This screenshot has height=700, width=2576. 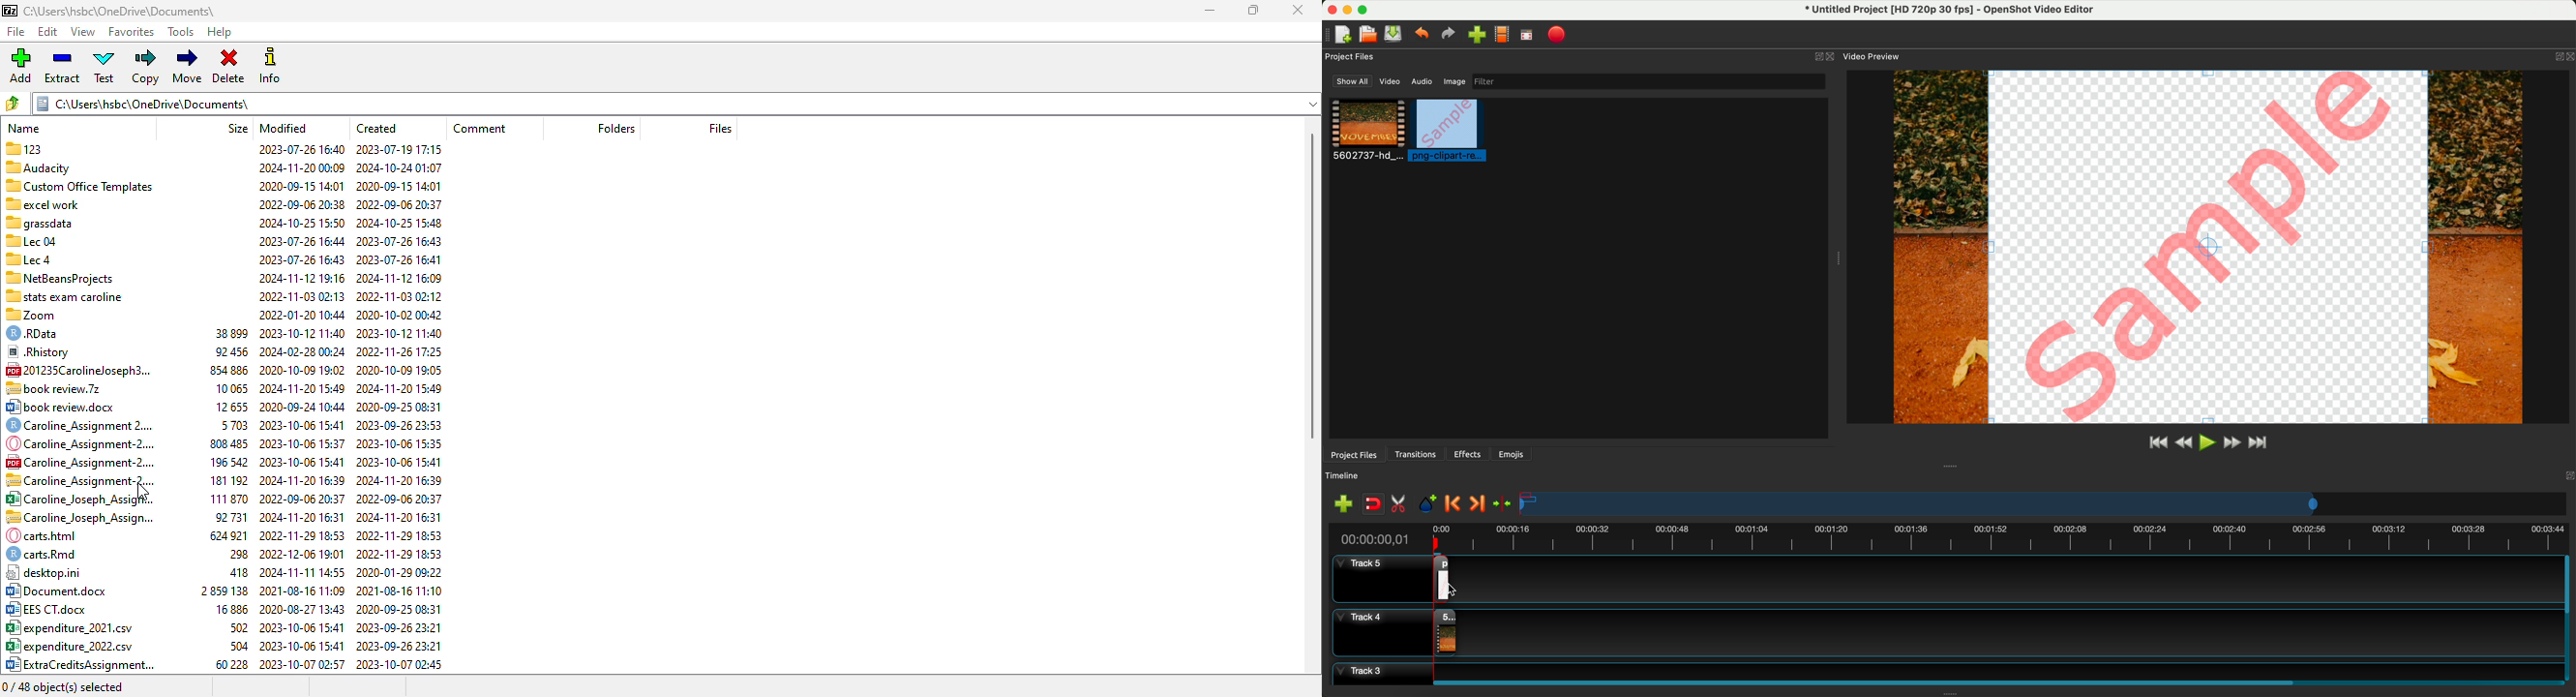 I want to click on created, so click(x=376, y=128).